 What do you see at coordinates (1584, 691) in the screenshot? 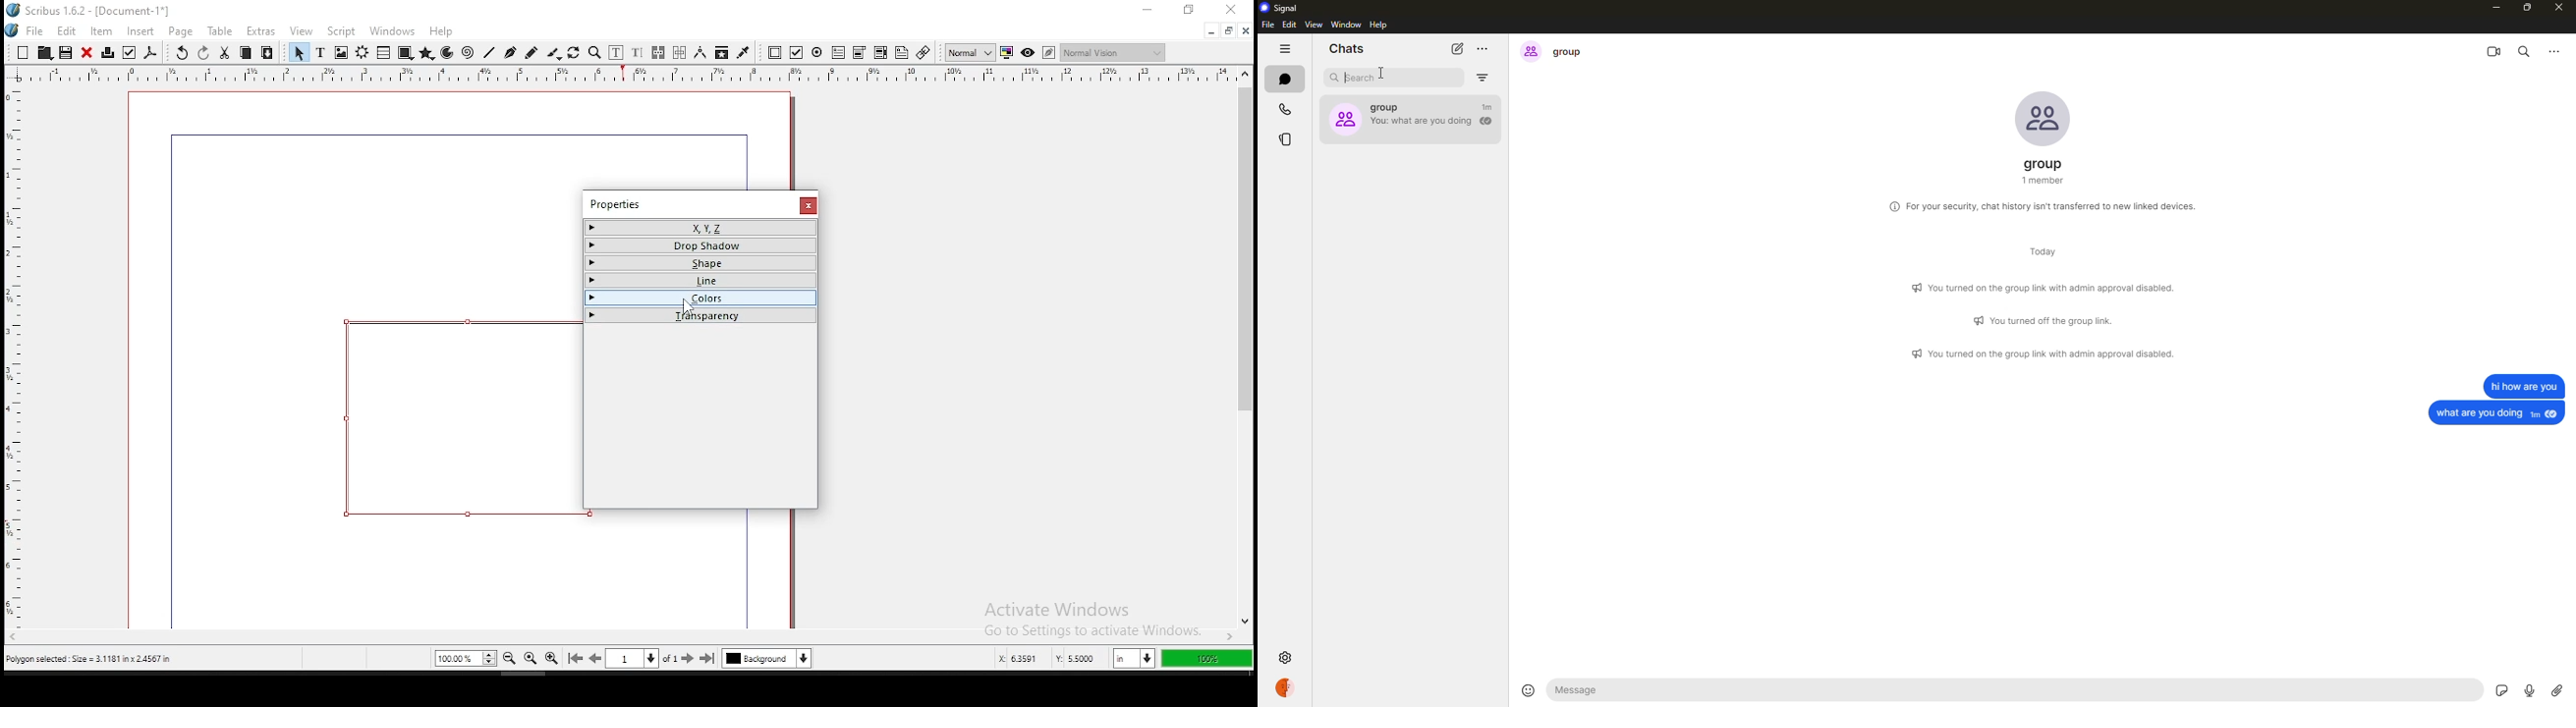
I see `message` at bounding box center [1584, 691].